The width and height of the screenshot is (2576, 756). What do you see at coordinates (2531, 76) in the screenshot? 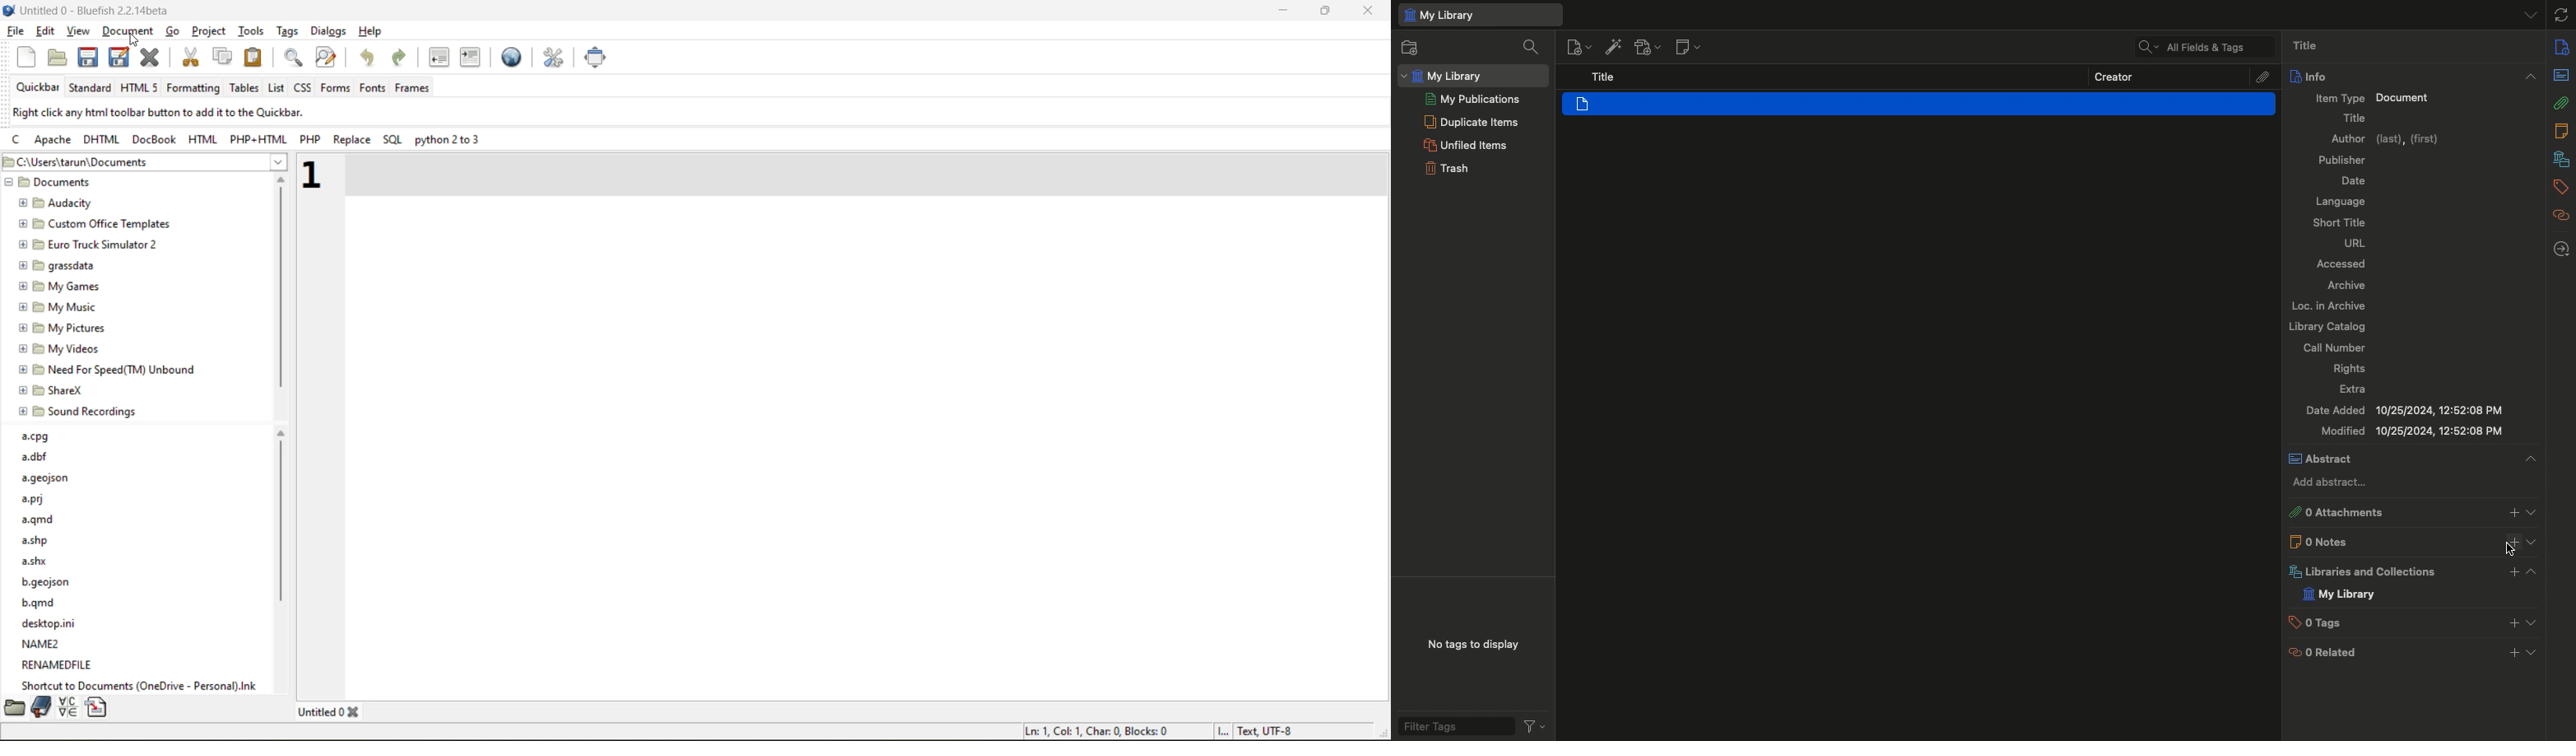
I see `Hide` at bounding box center [2531, 76].